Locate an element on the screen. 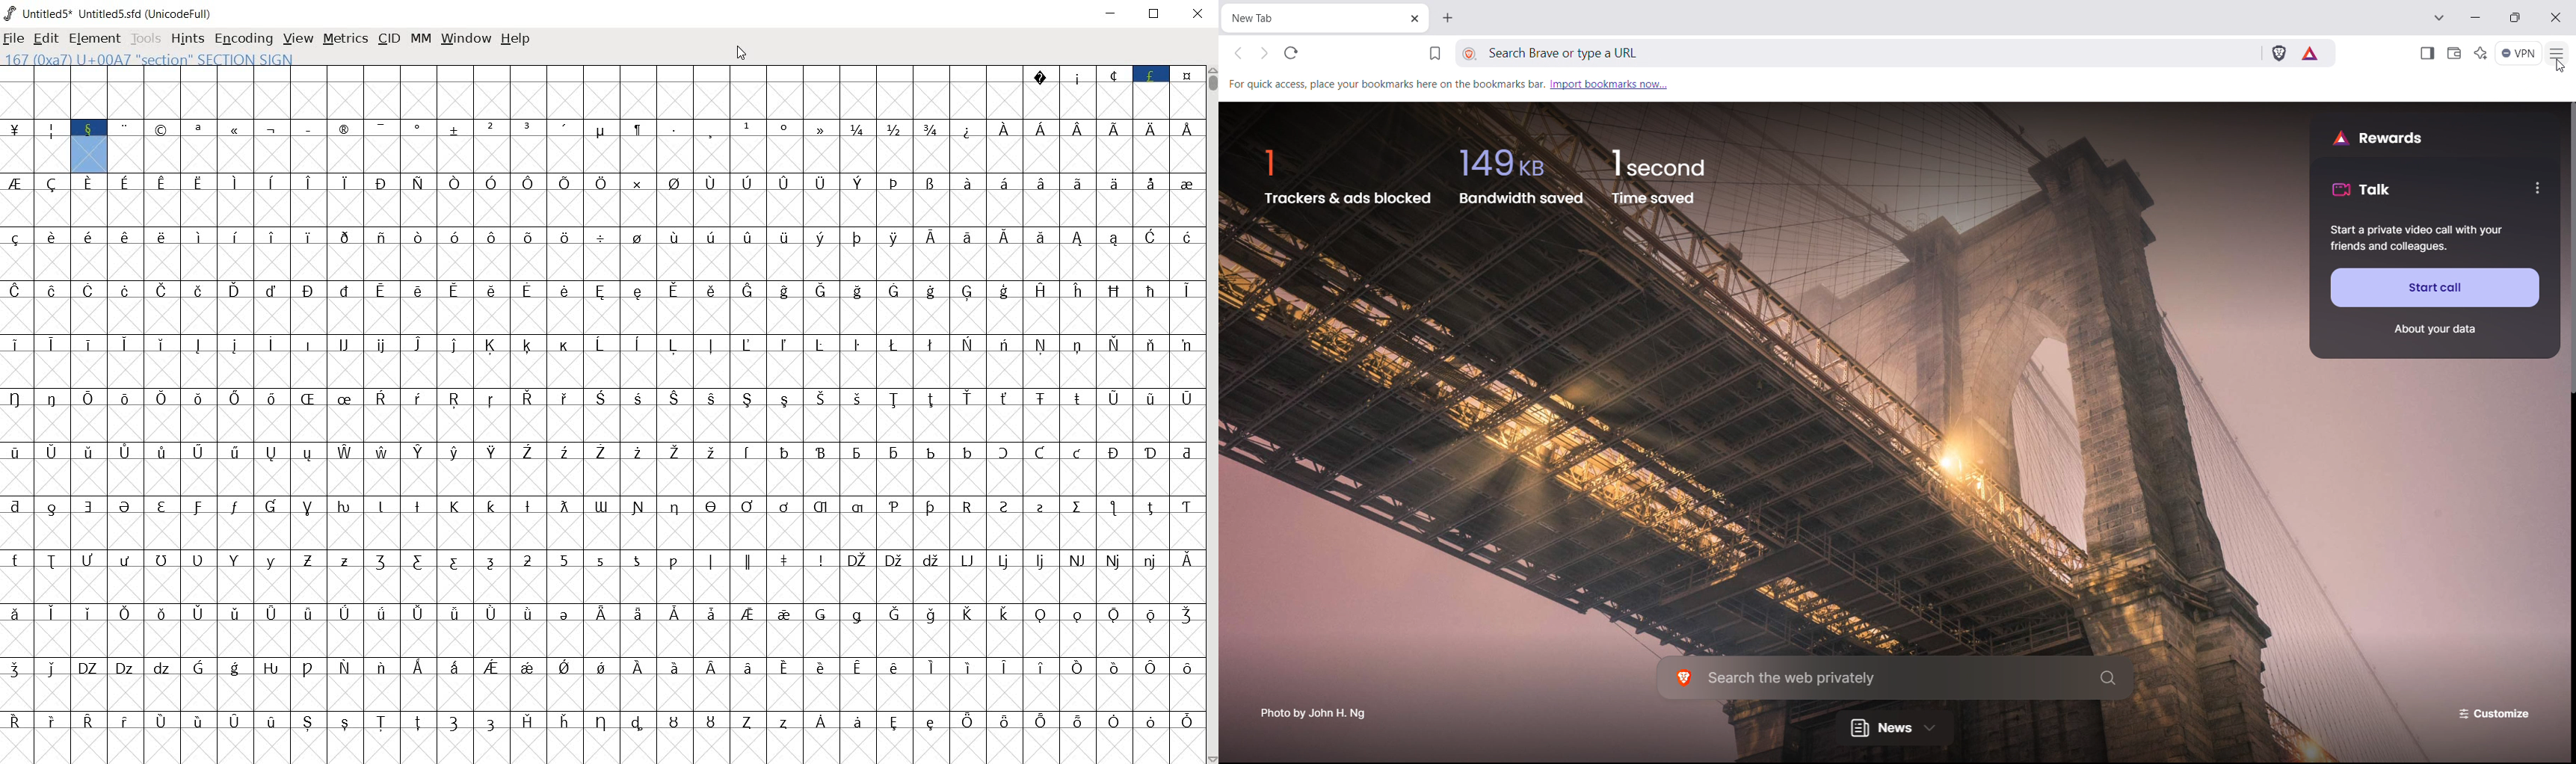 The width and height of the screenshot is (2576, 784). cursor is located at coordinates (744, 54).